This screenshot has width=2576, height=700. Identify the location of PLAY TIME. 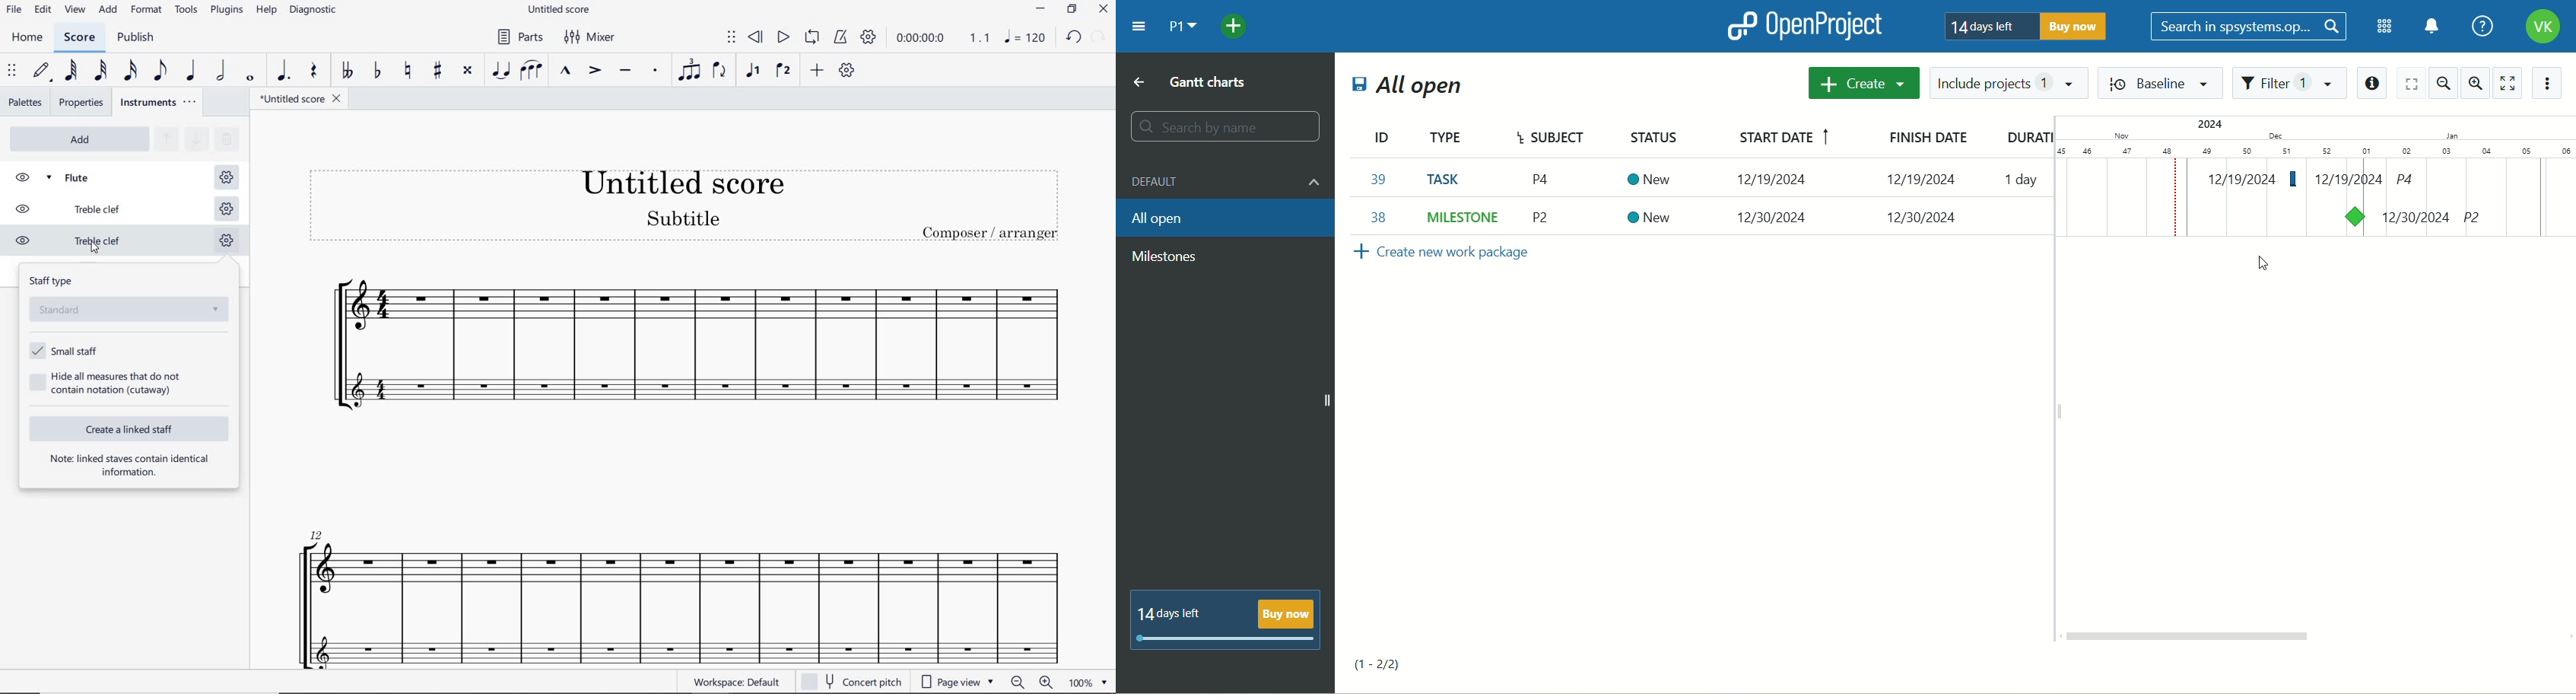
(941, 38).